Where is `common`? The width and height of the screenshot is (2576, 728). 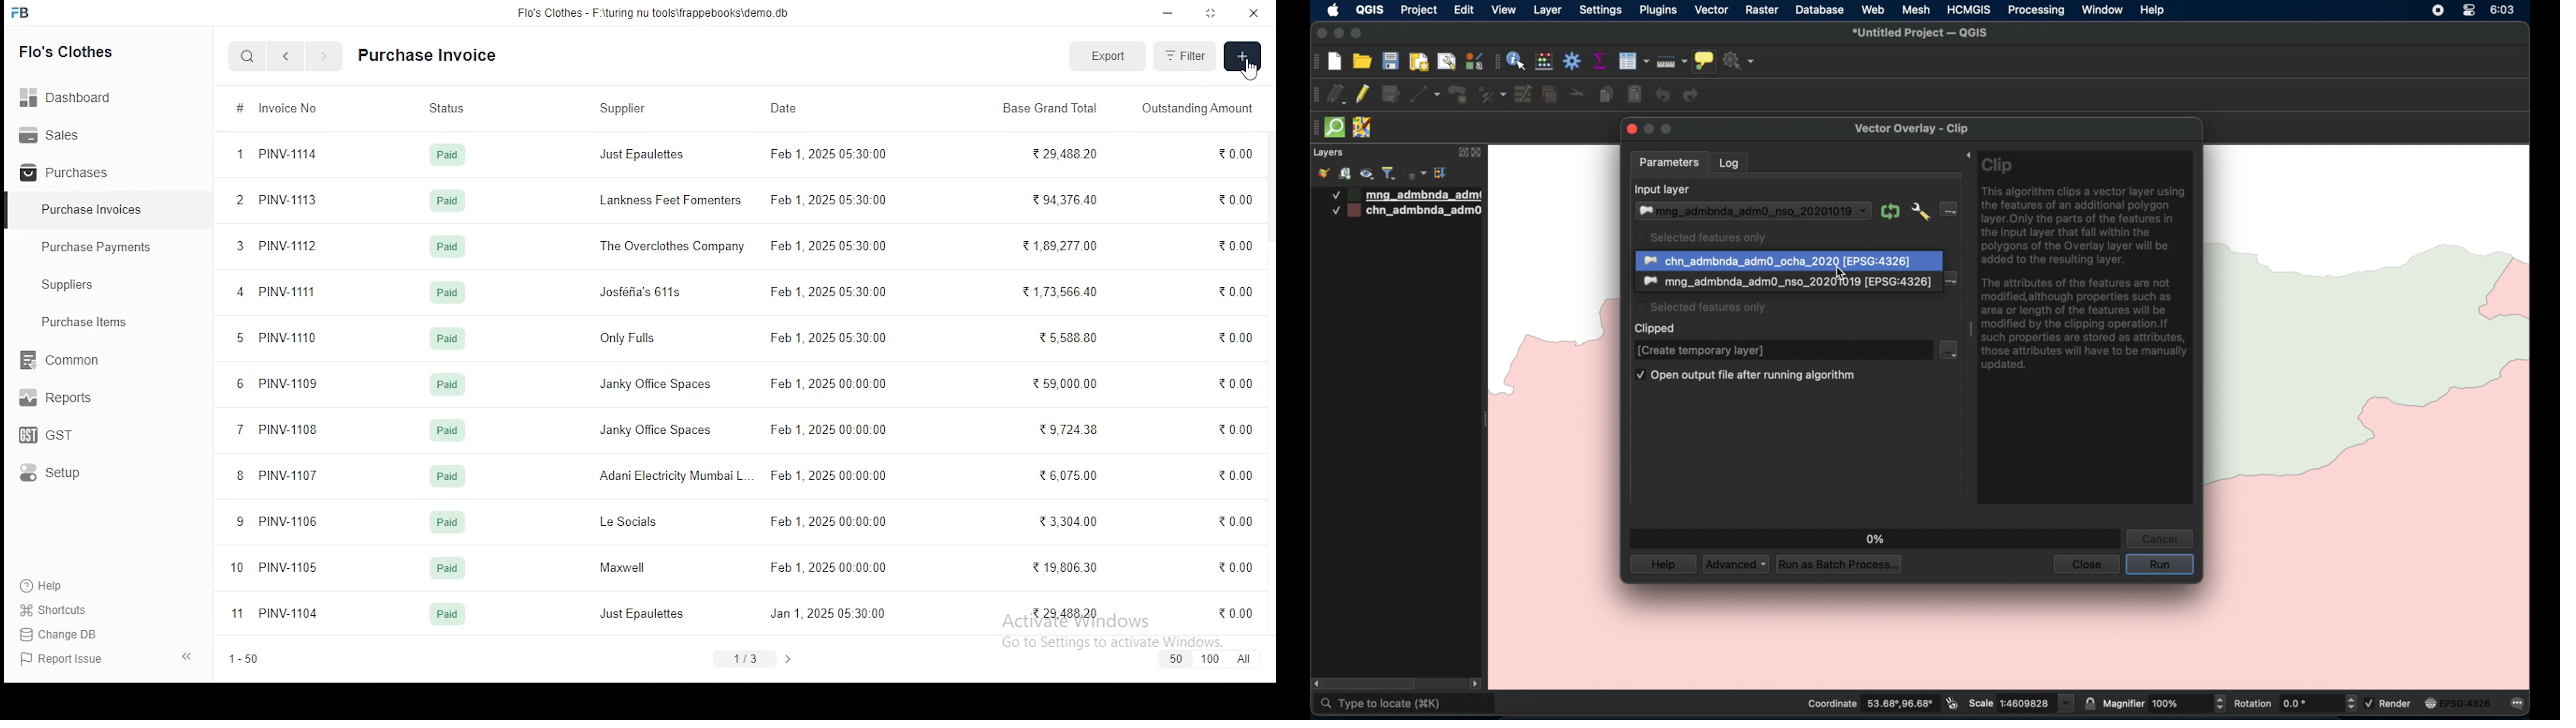
common is located at coordinates (65, 360).